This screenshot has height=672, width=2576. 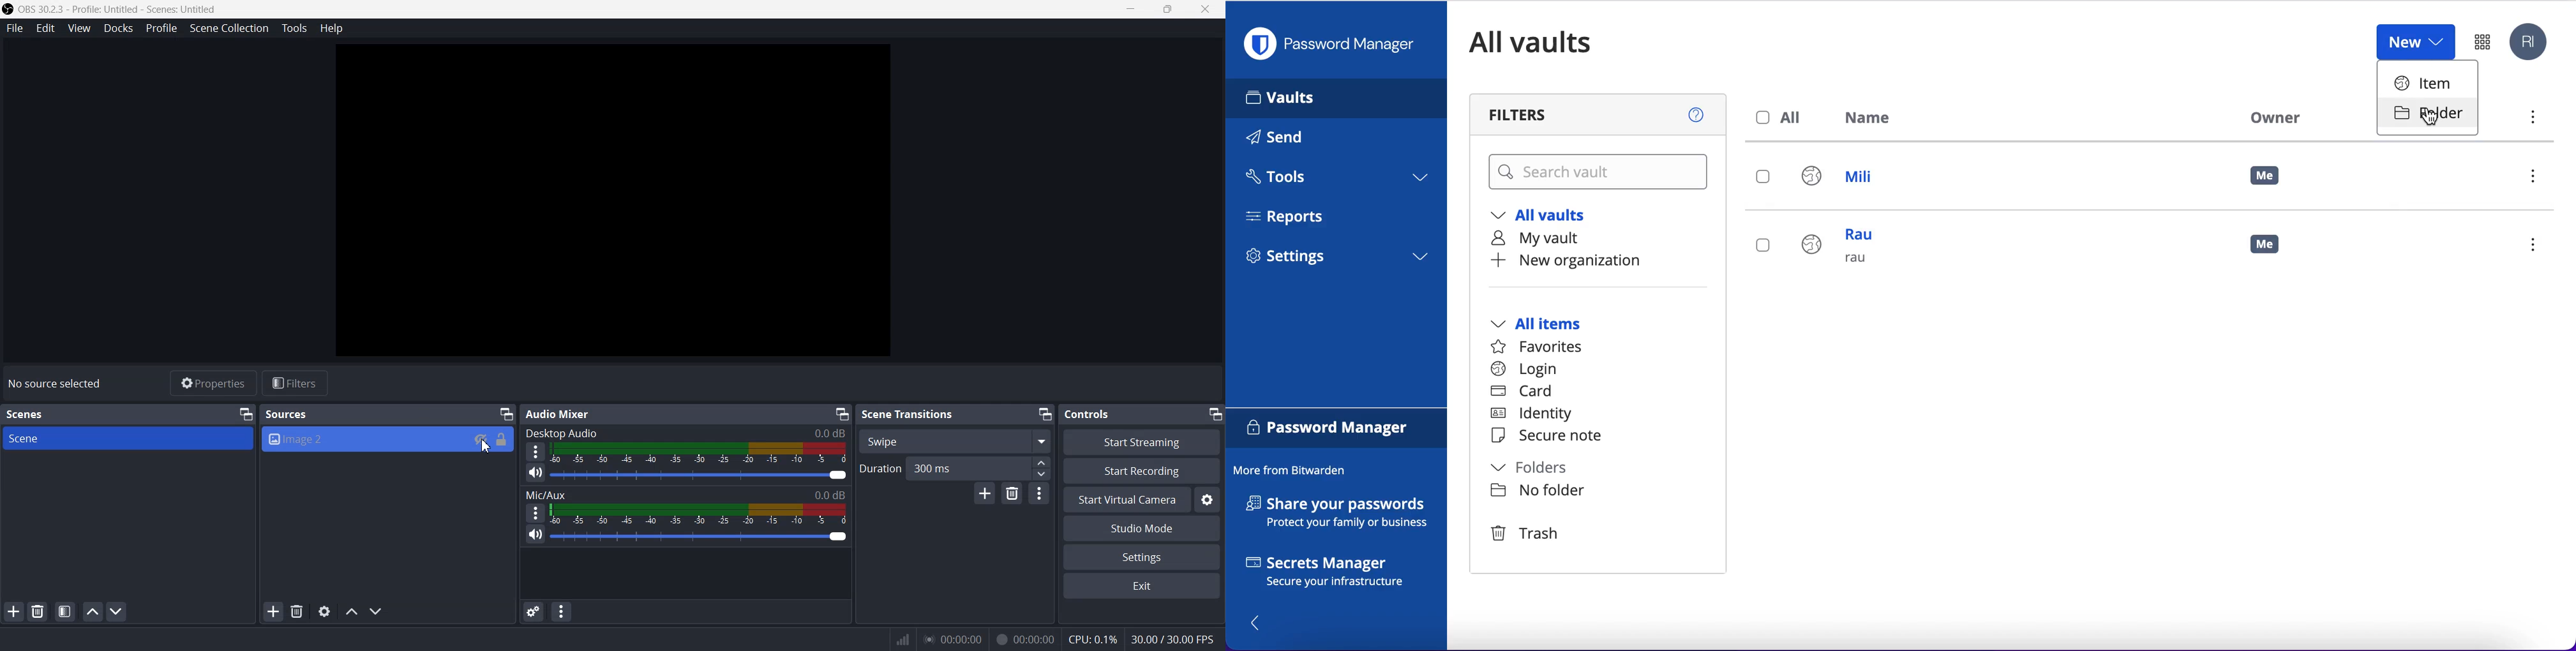 I want to click on Profile, so click(x=161, y=27).